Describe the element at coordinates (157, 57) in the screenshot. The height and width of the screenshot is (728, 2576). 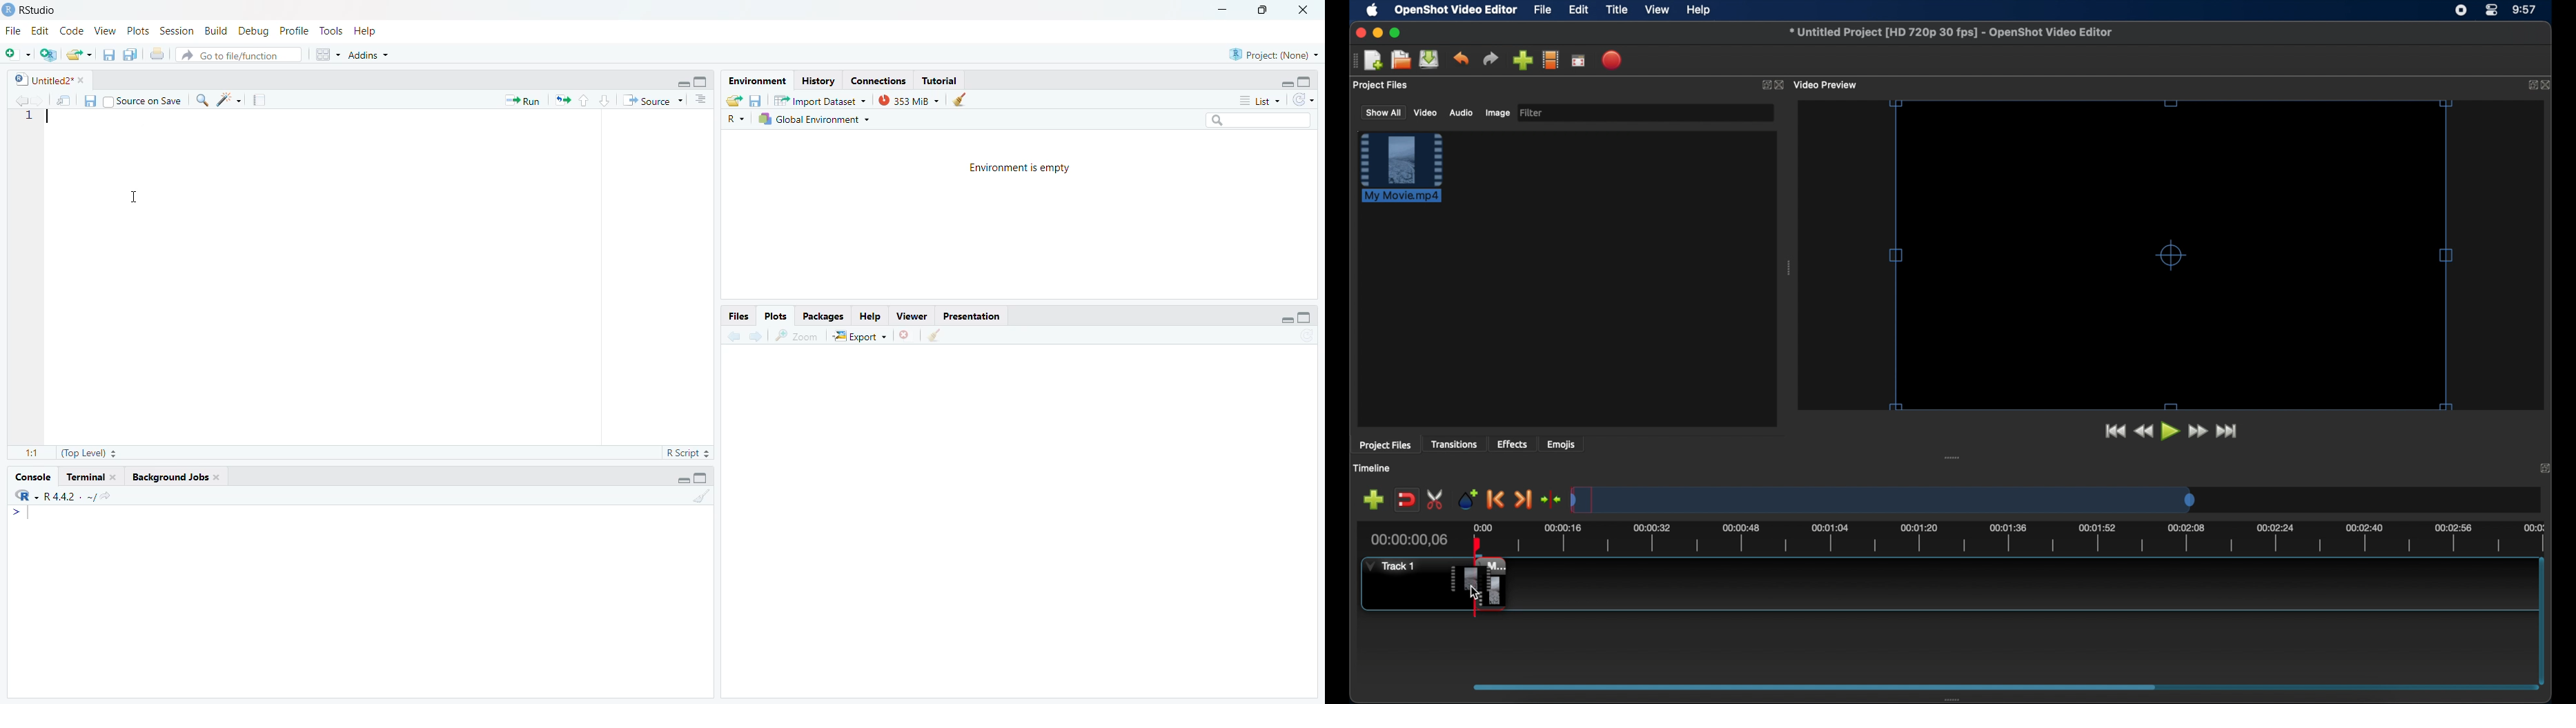
I see `print the current file` at that location.